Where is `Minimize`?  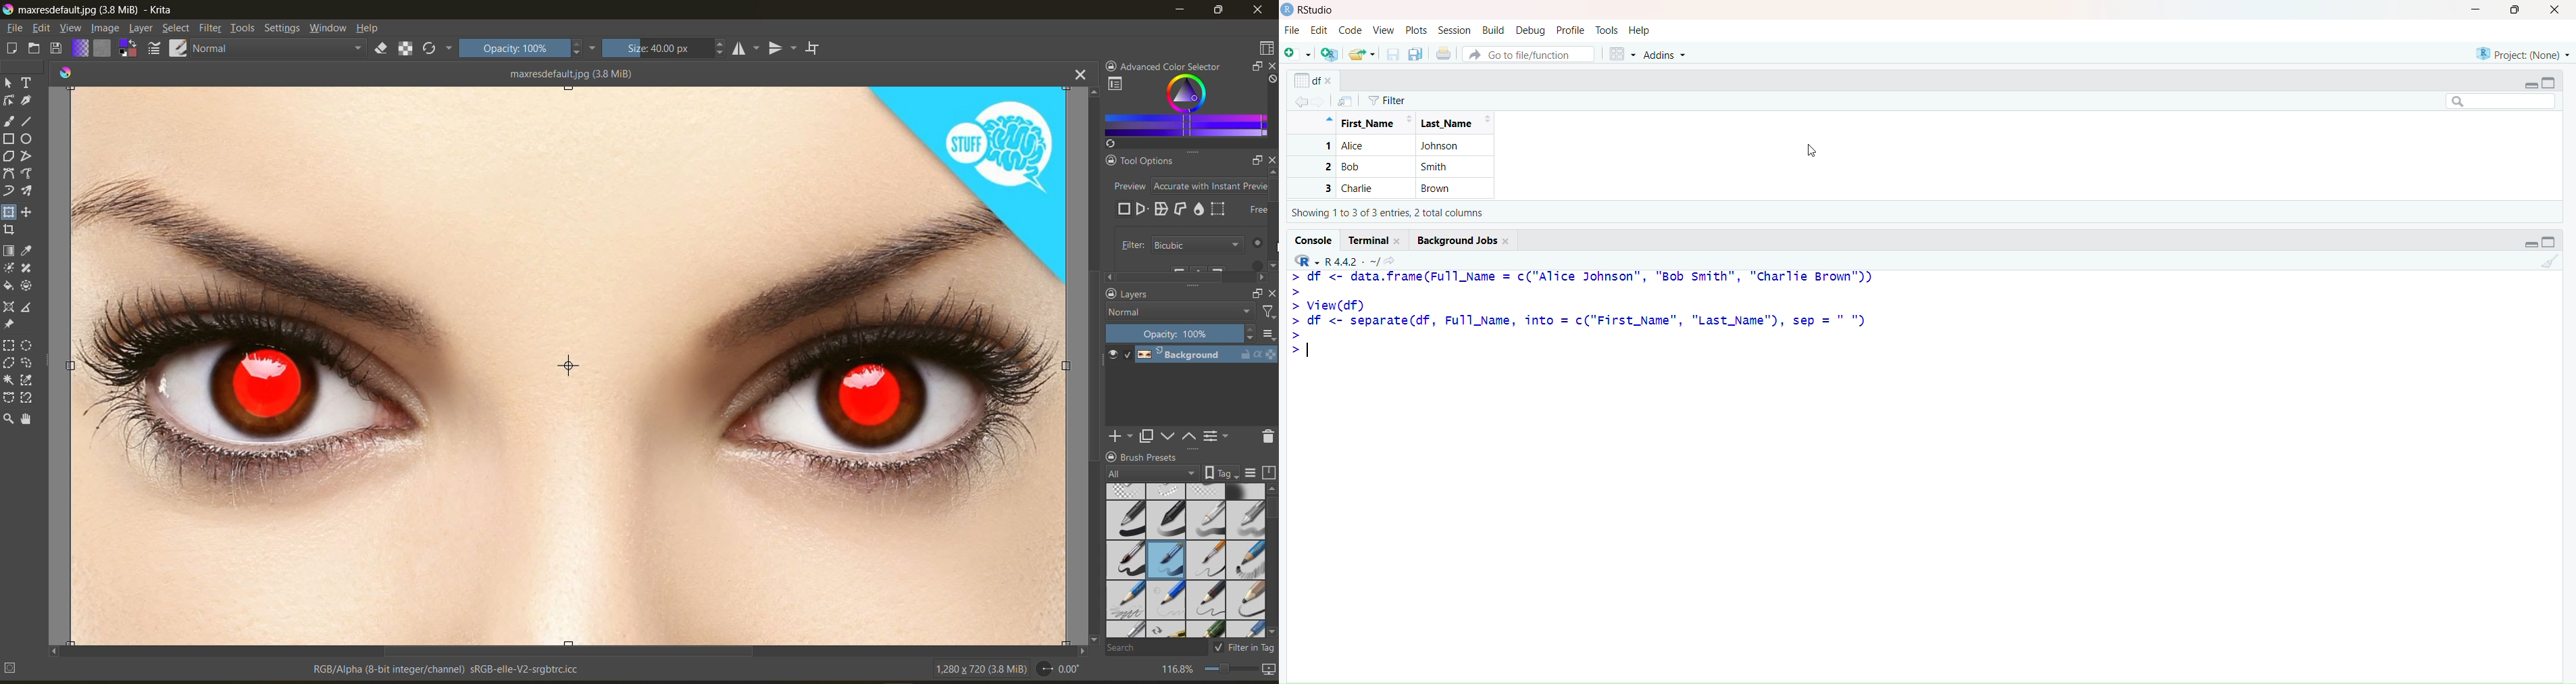 Minimize is located at coordinates (2530, 84).